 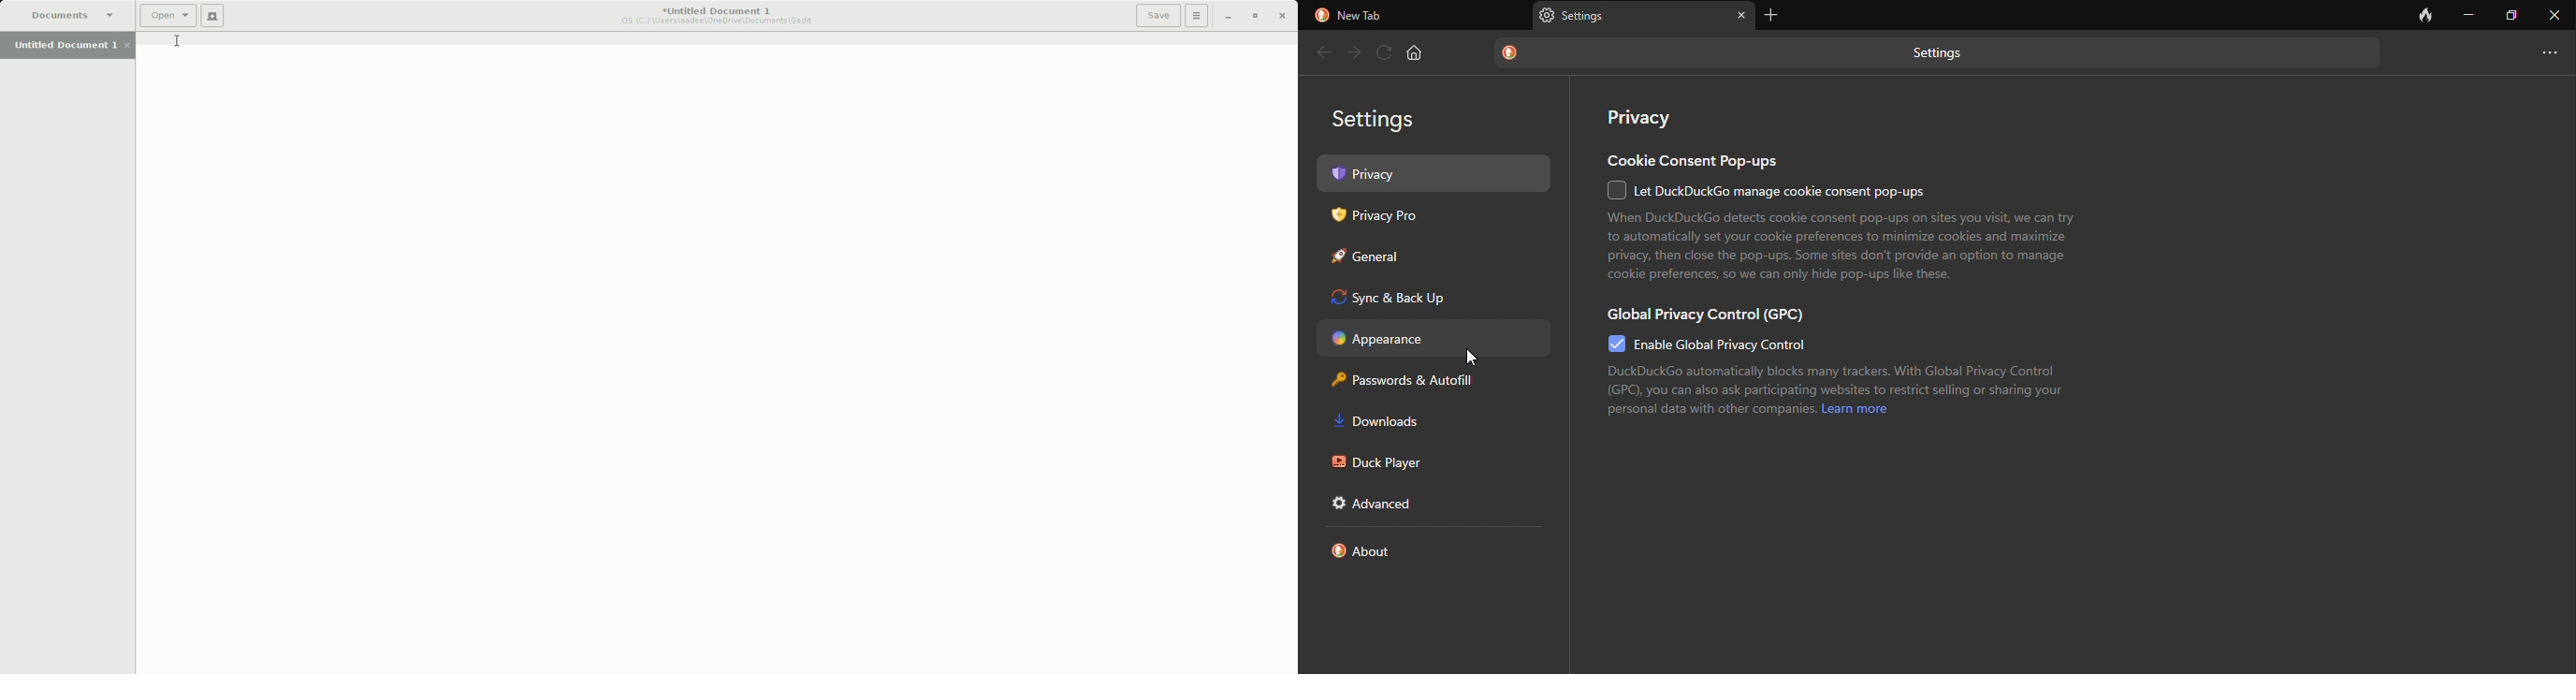 What do you see at coordinates (1650, 115) in the screenshot?
I see `privacy` at bounding box center [1650, 115].